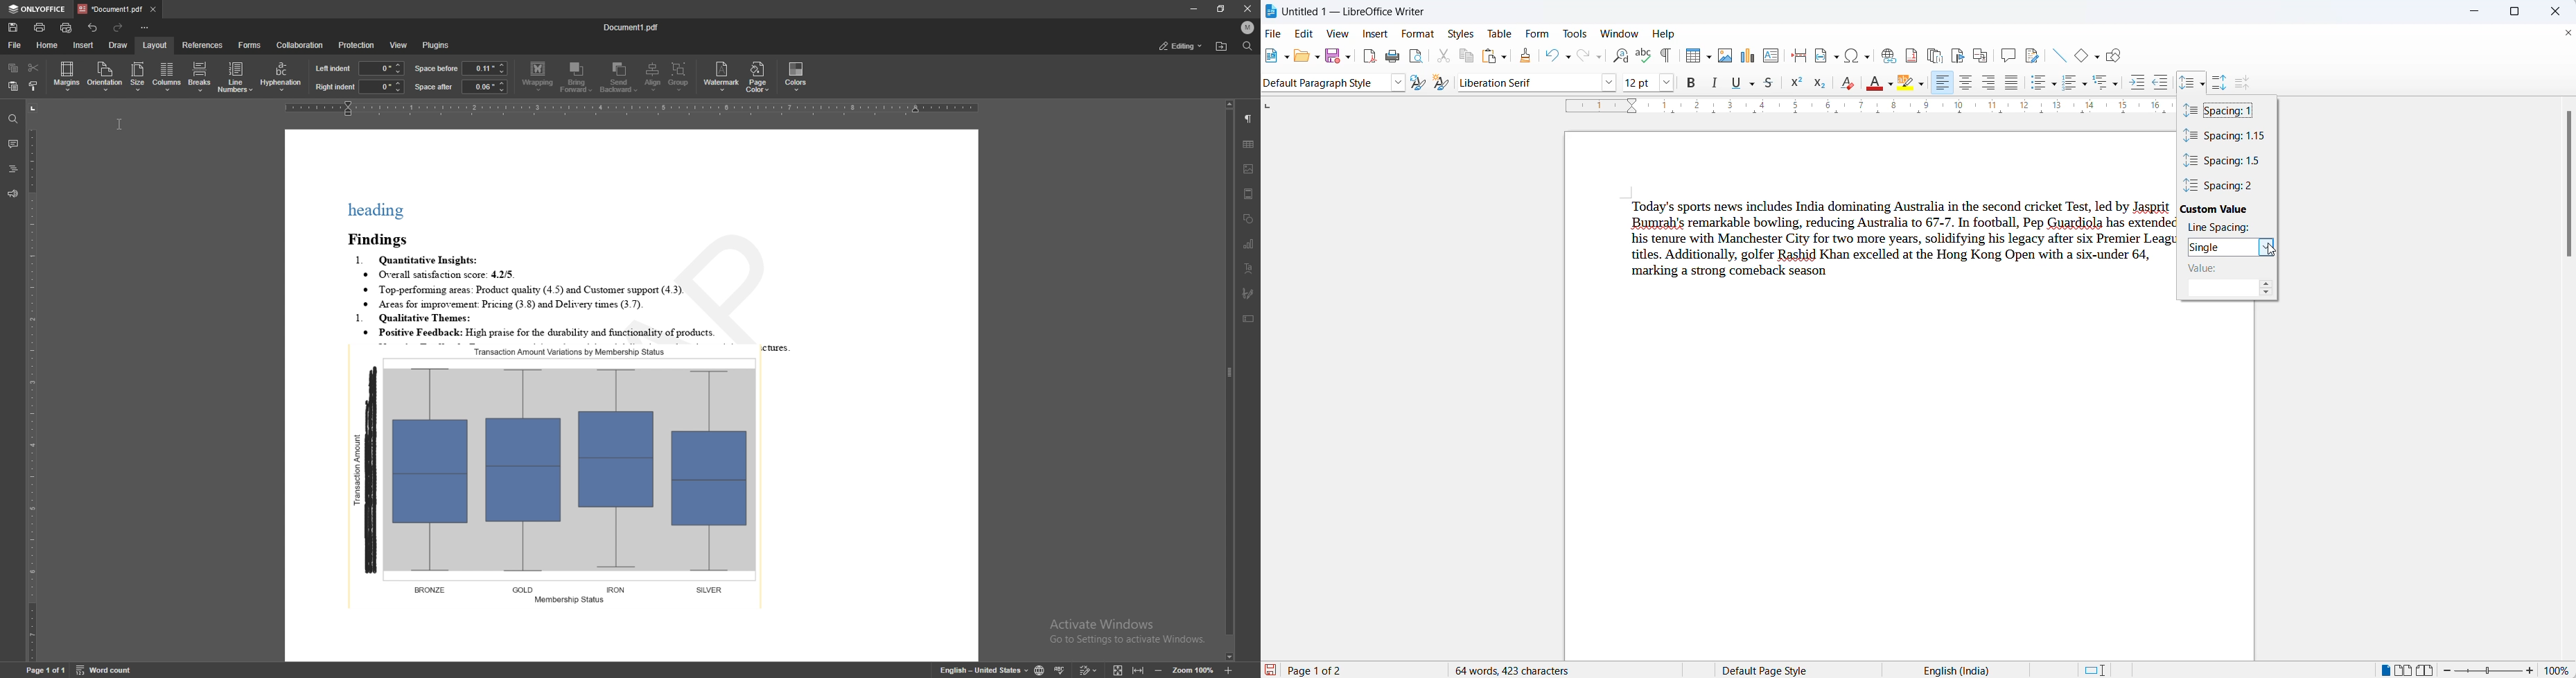 This screenshot has height=700, width=2576. What do you see at coordinates (2221, 79) in the screenshot?
I see `increase paragraph spacing` at bounding box center [2221, 79].